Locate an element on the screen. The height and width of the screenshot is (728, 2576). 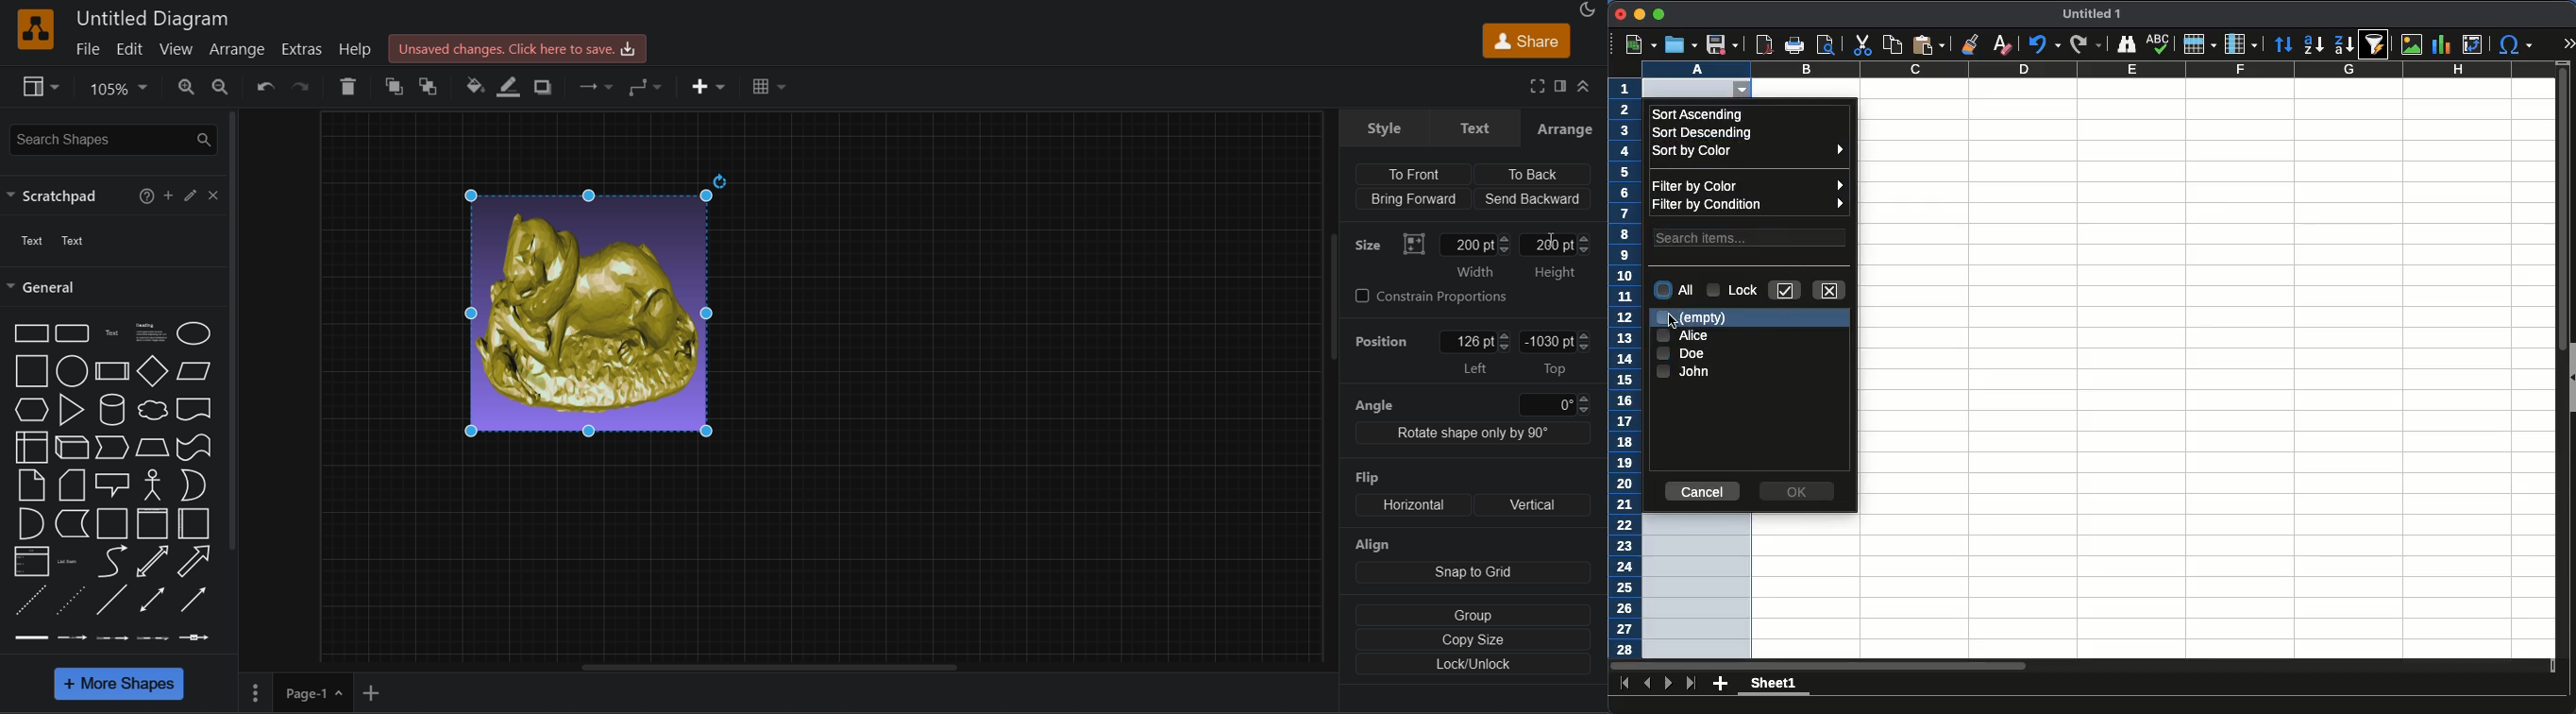
zoom in is located at coordinates (182, 87).